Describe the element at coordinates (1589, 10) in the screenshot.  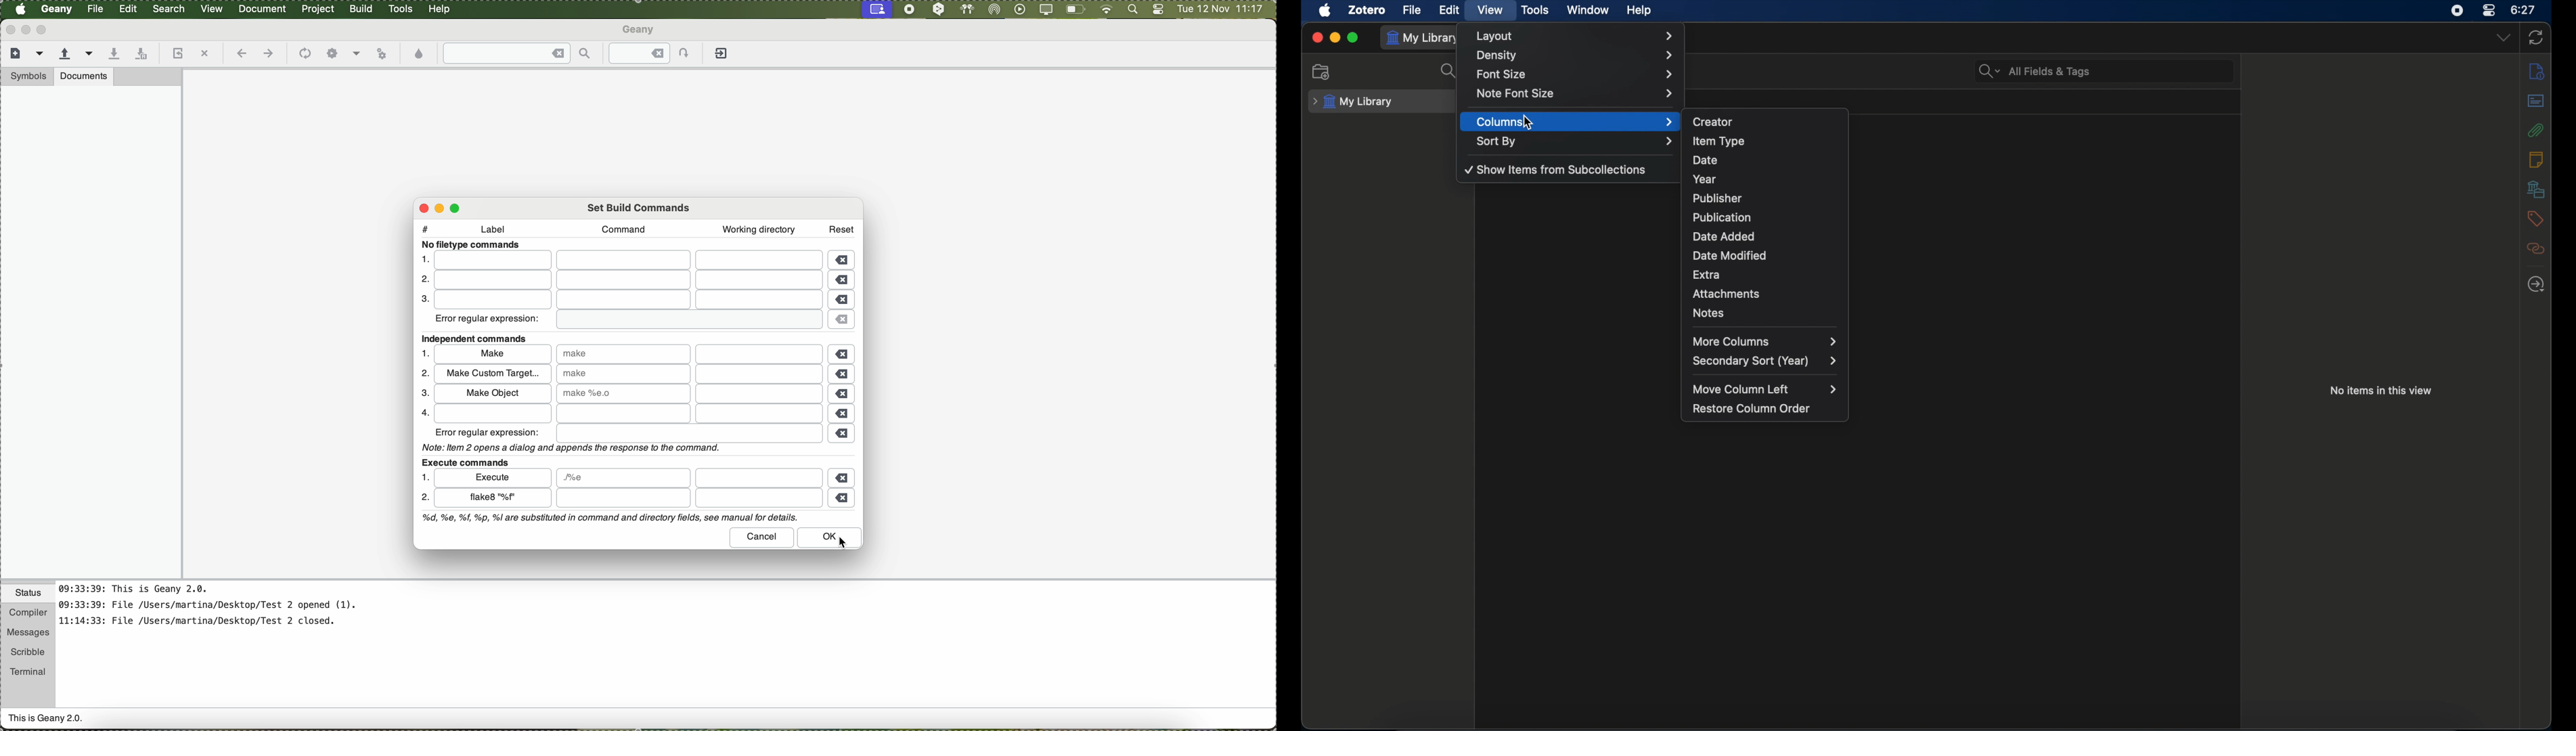
I see `window` at that location.